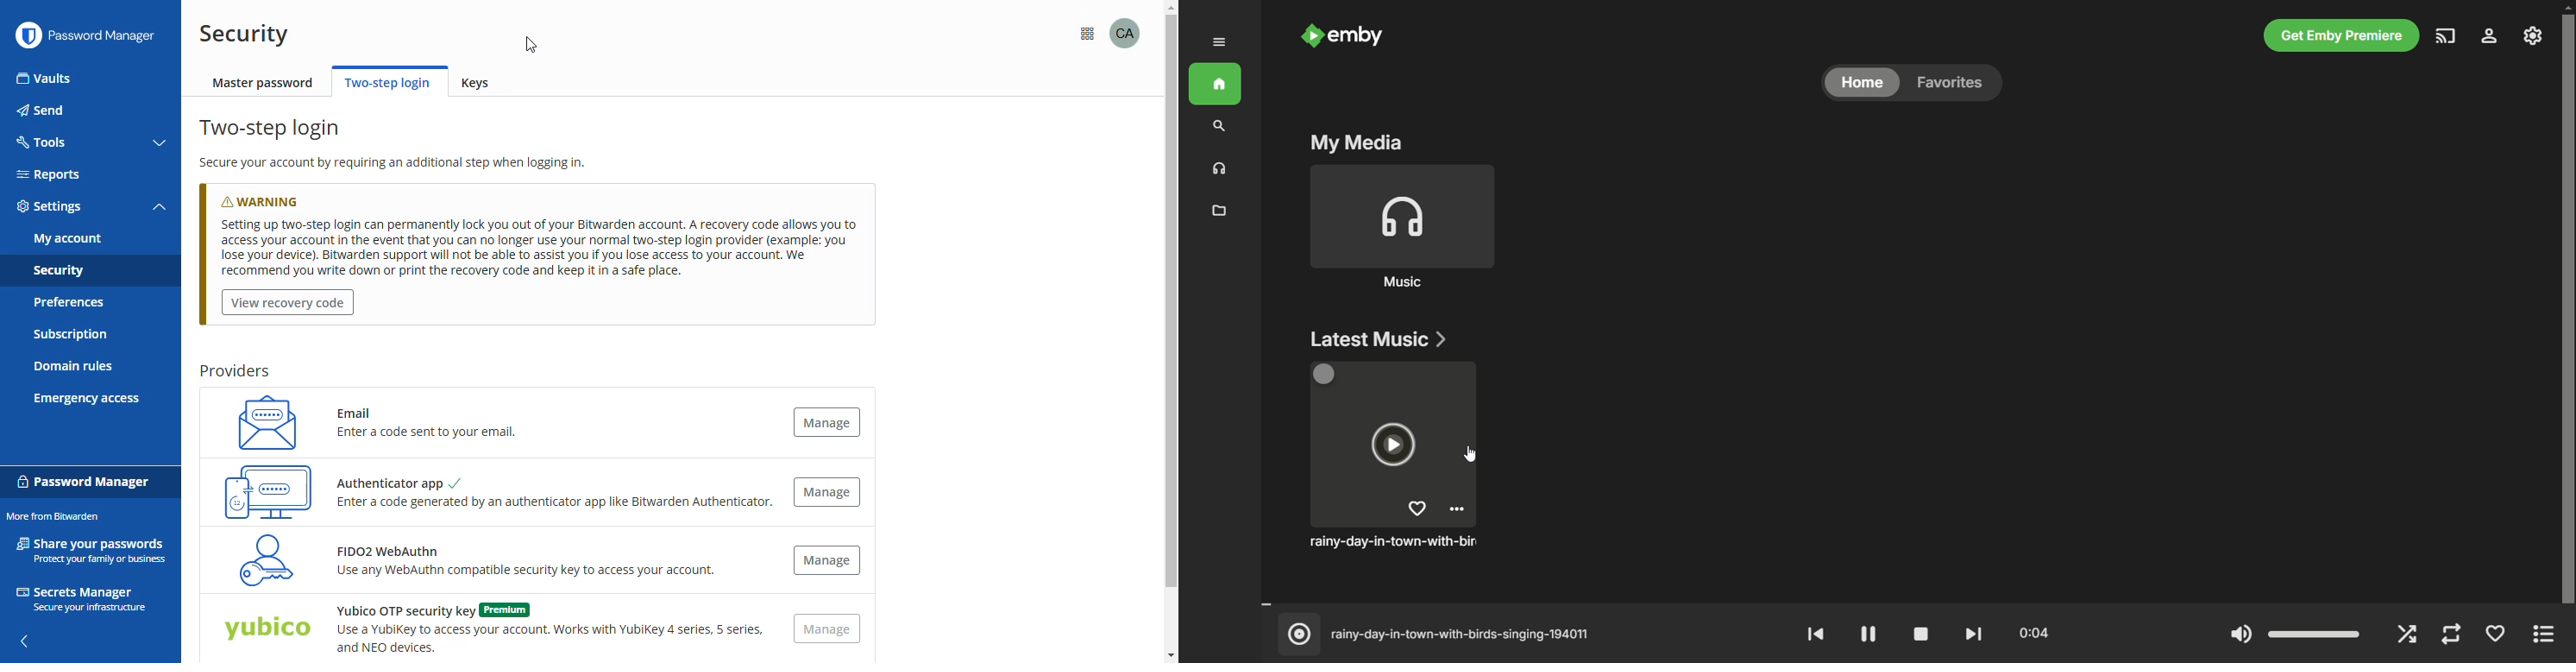 The image size is (2576, 672). Describe the element at coordinates (1221, 211) in the screenshot. I see `folder` at that location.